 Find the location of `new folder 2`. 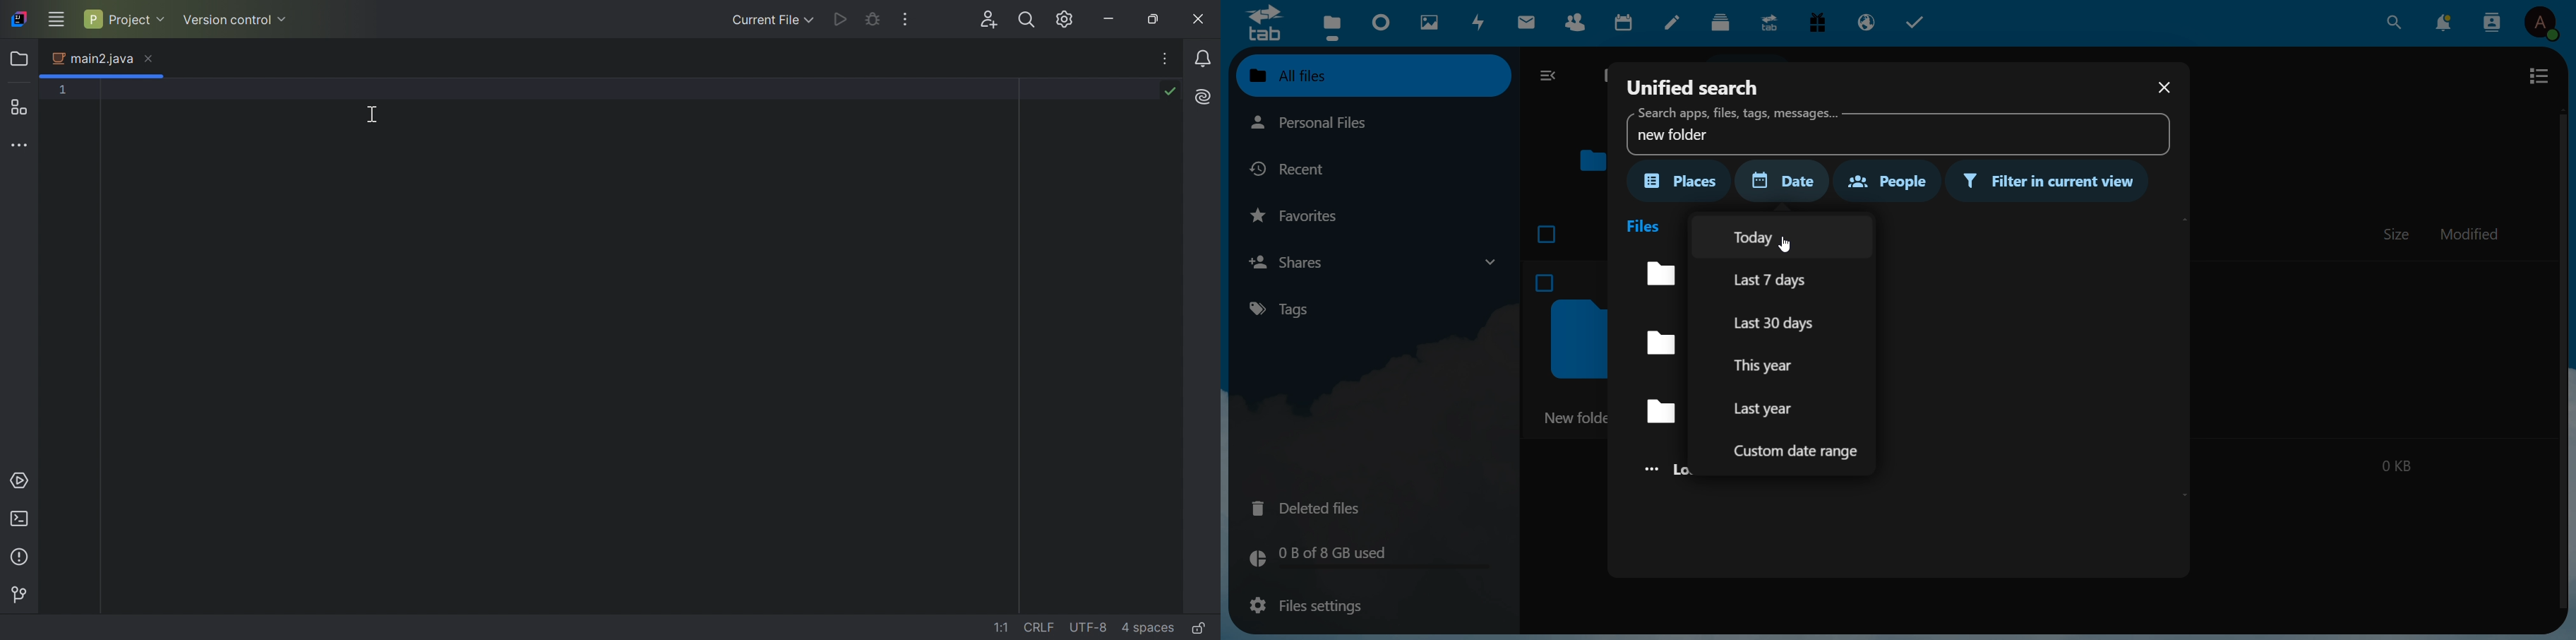

new folder 2 is located at coordinates (1654, 273).